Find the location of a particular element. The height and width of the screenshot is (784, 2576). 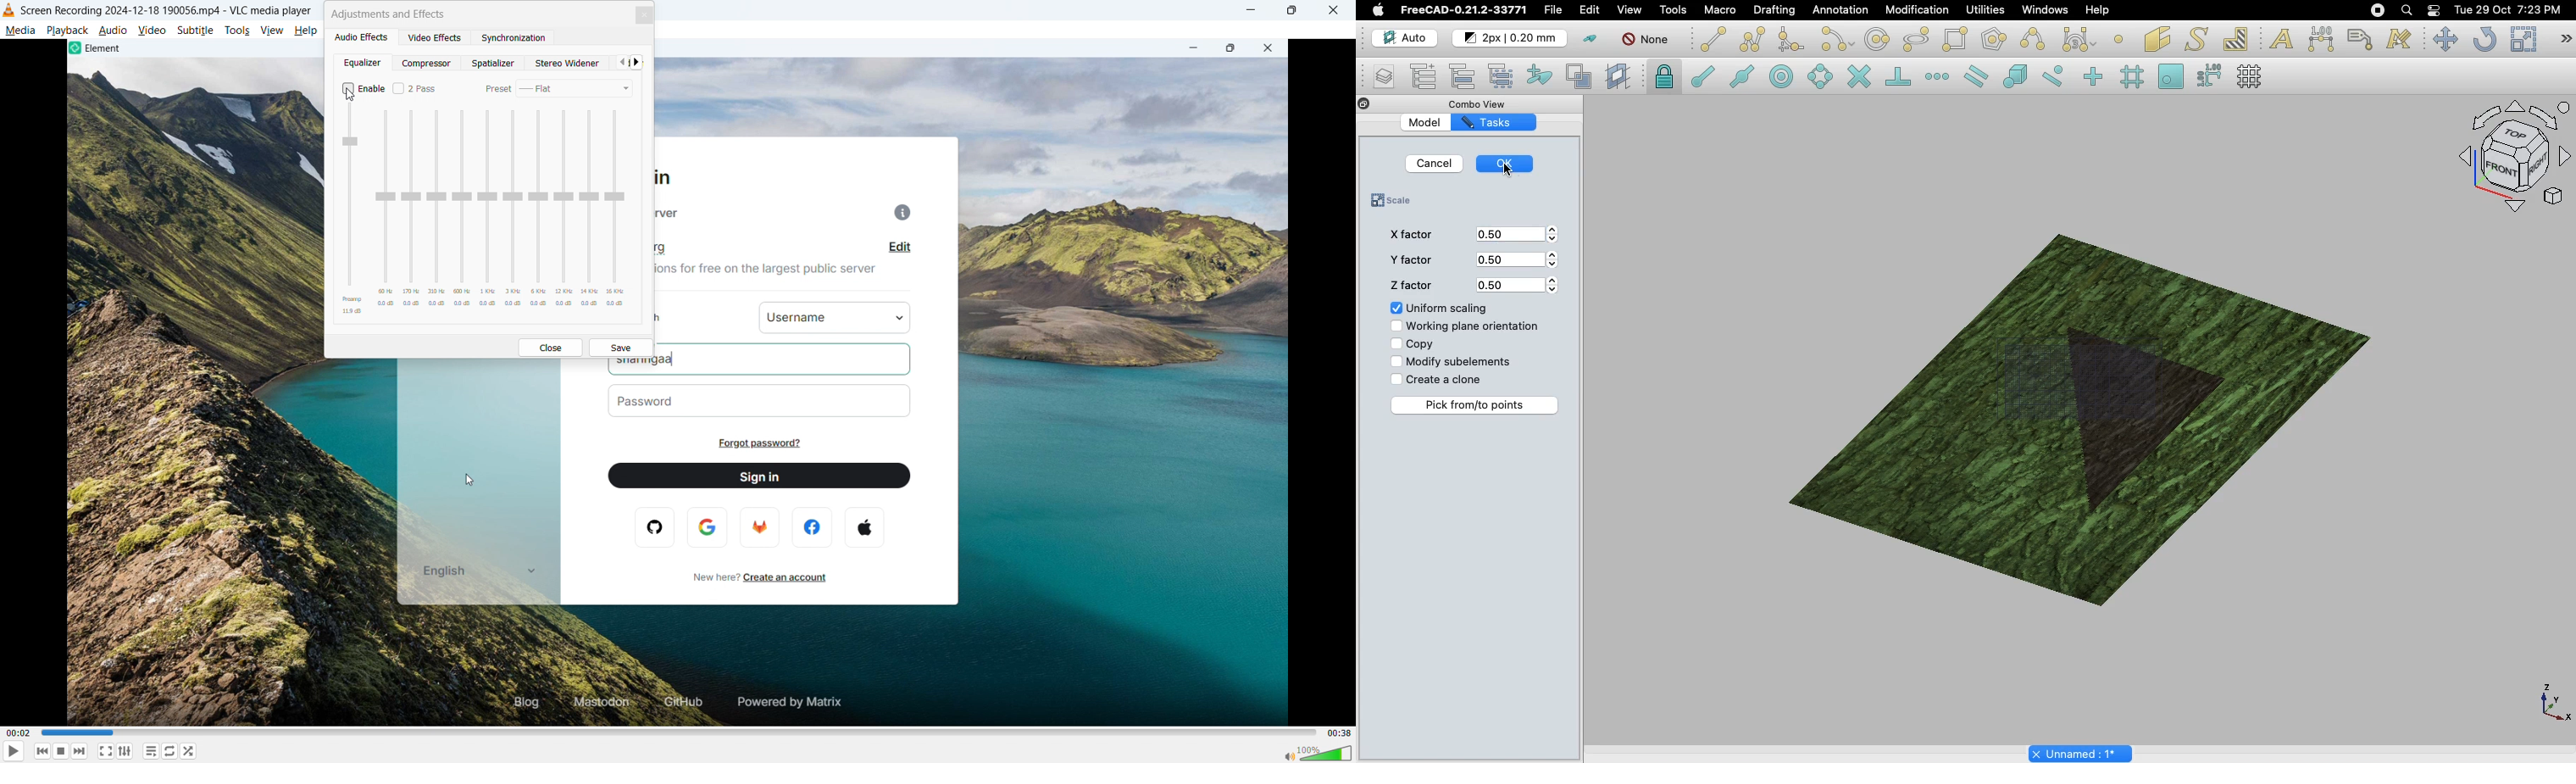

Macro is located at coordinates (1721, 10).